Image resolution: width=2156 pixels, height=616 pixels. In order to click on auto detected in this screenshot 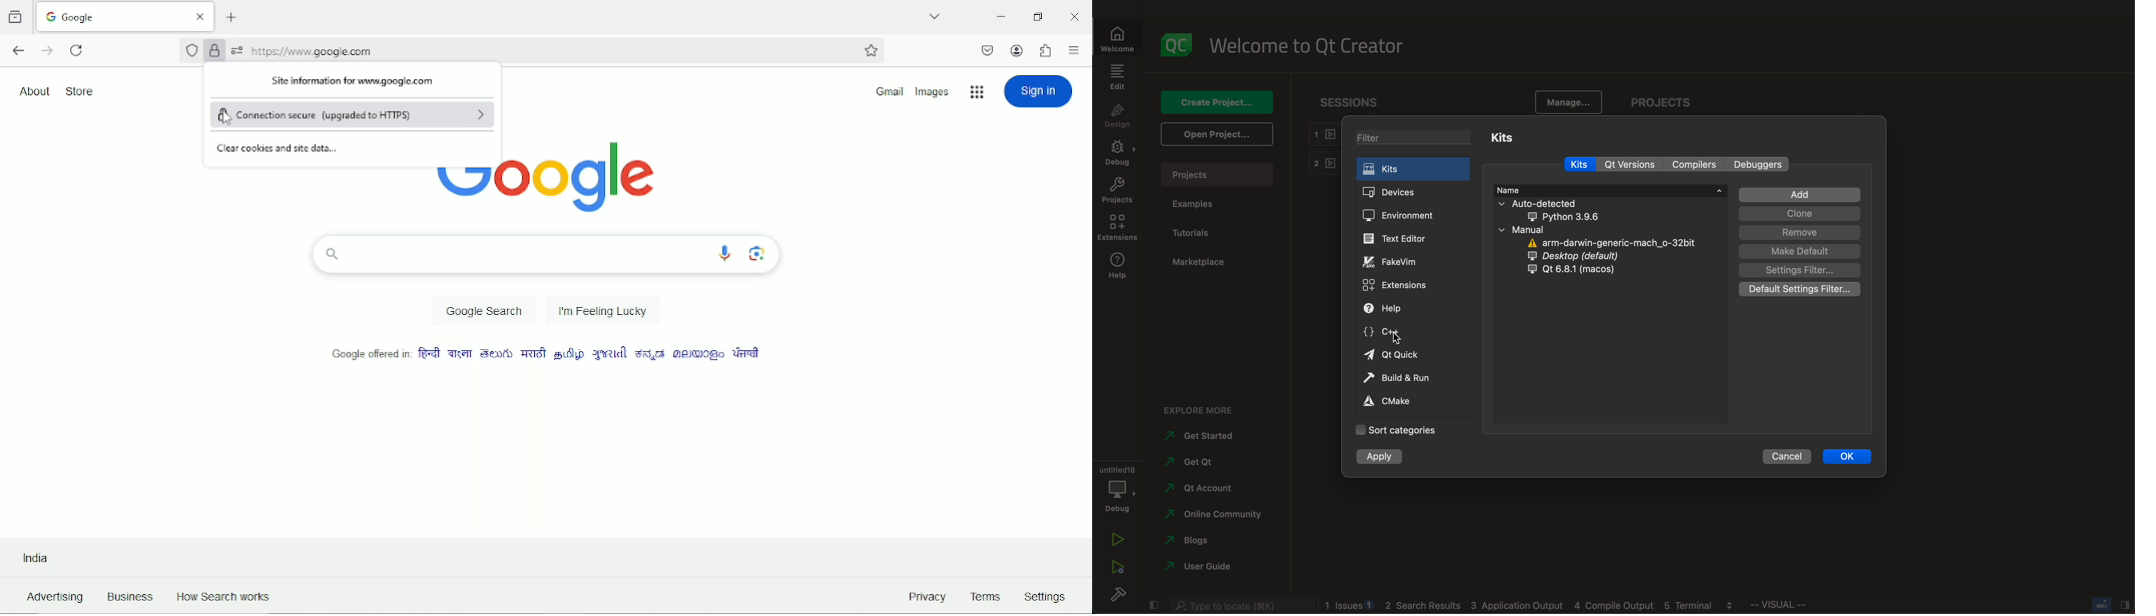, I will do `click(1556, 209)`.